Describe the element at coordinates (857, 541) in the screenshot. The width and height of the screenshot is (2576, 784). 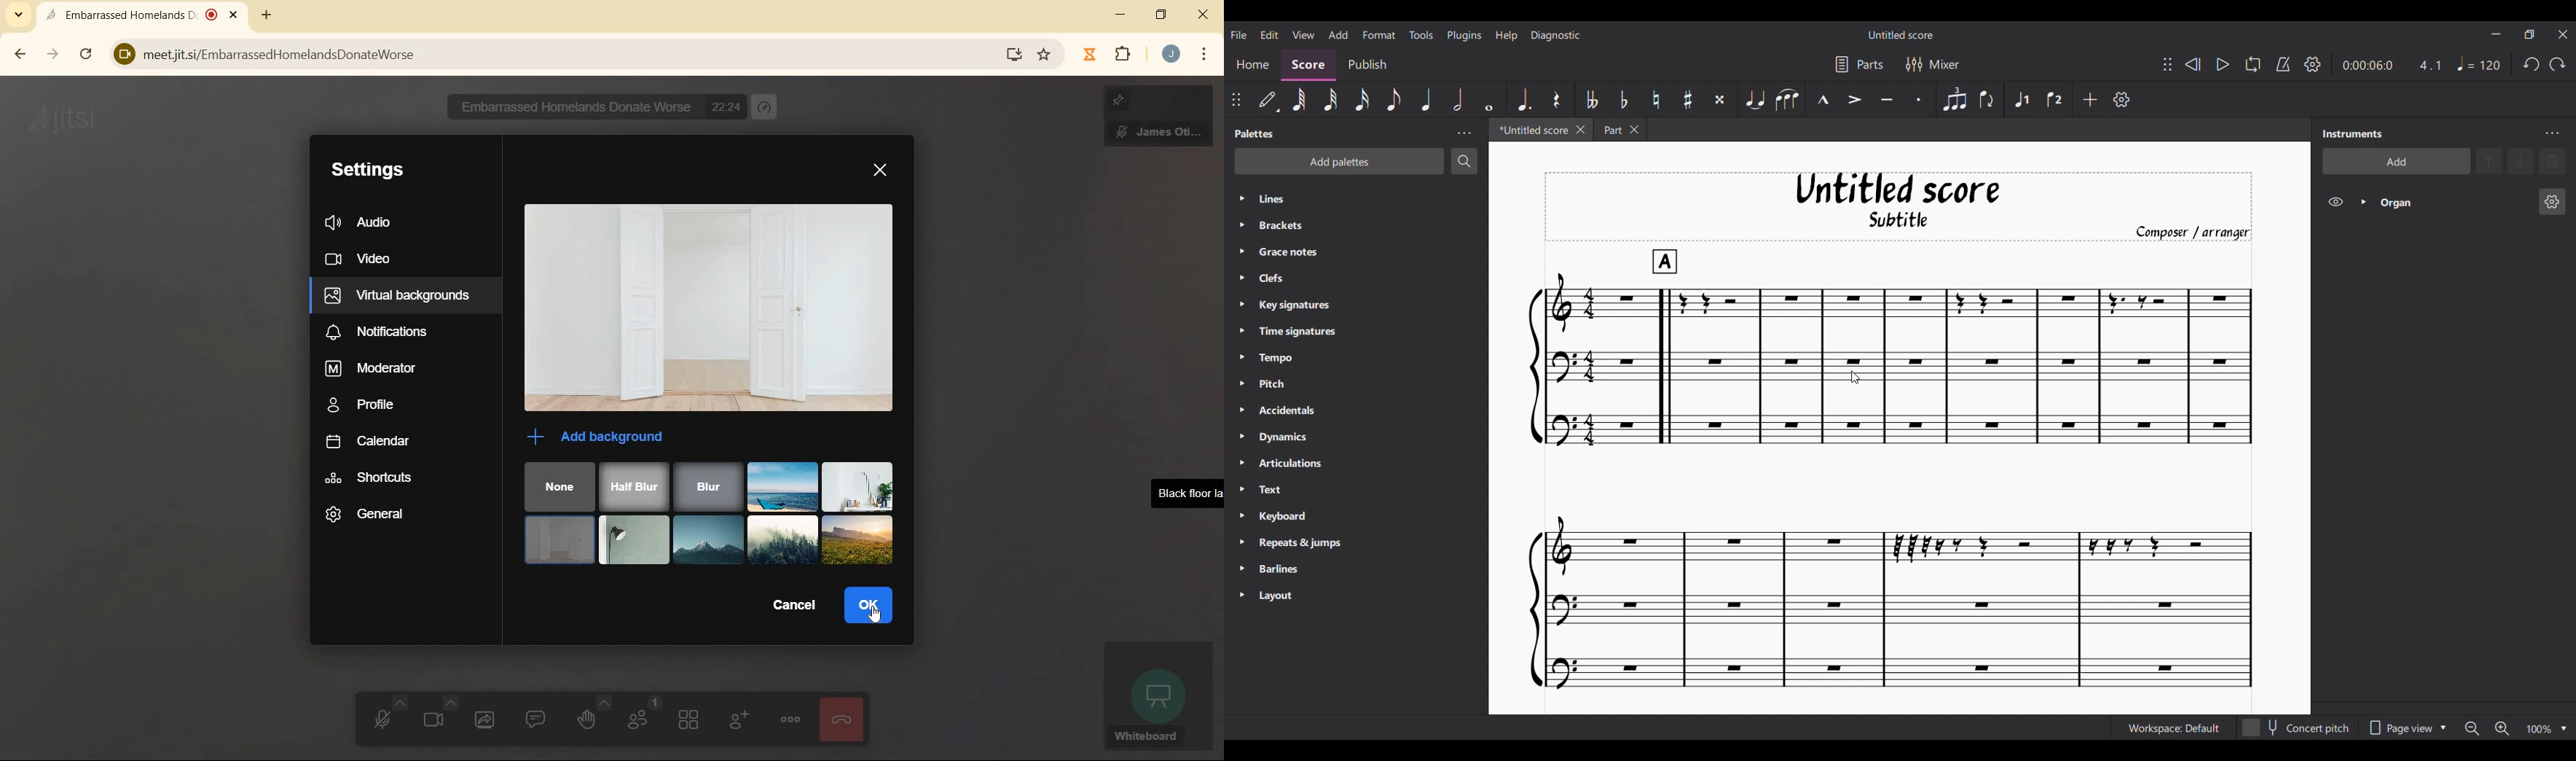
I see `sunrise` at that location.